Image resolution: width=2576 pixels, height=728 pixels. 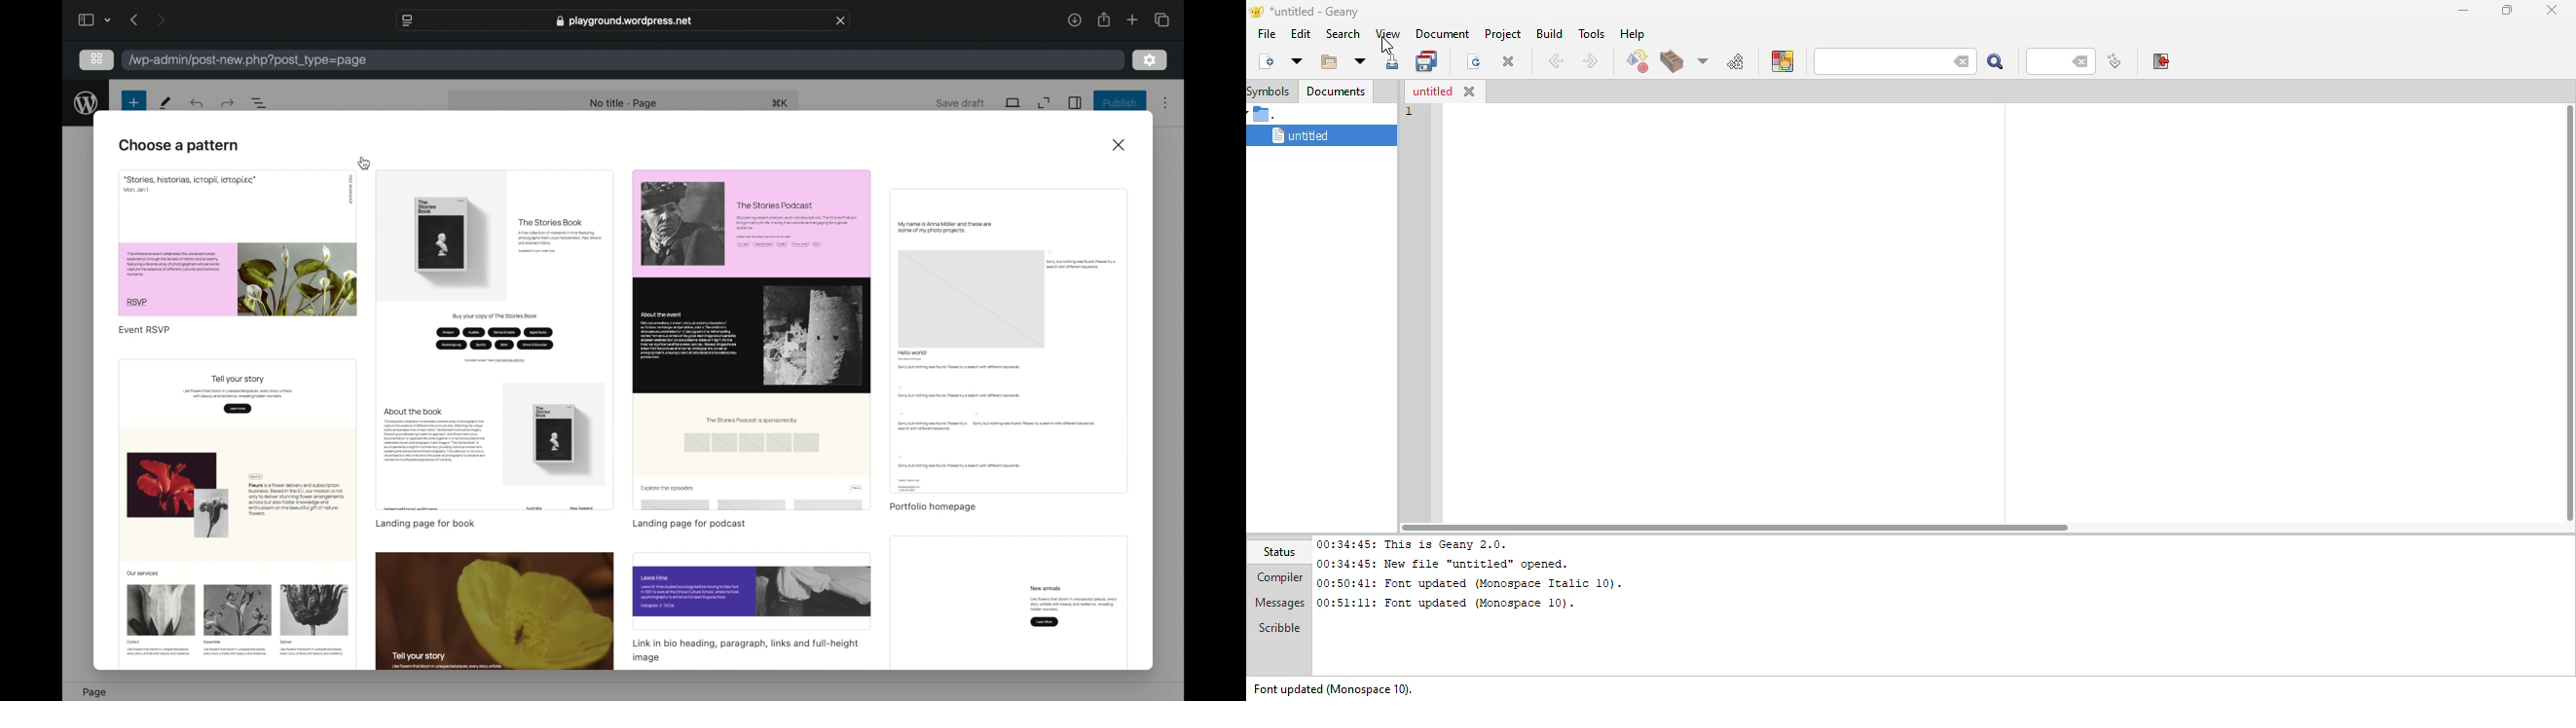 I want to click on color, so click(x=1782, y=61).